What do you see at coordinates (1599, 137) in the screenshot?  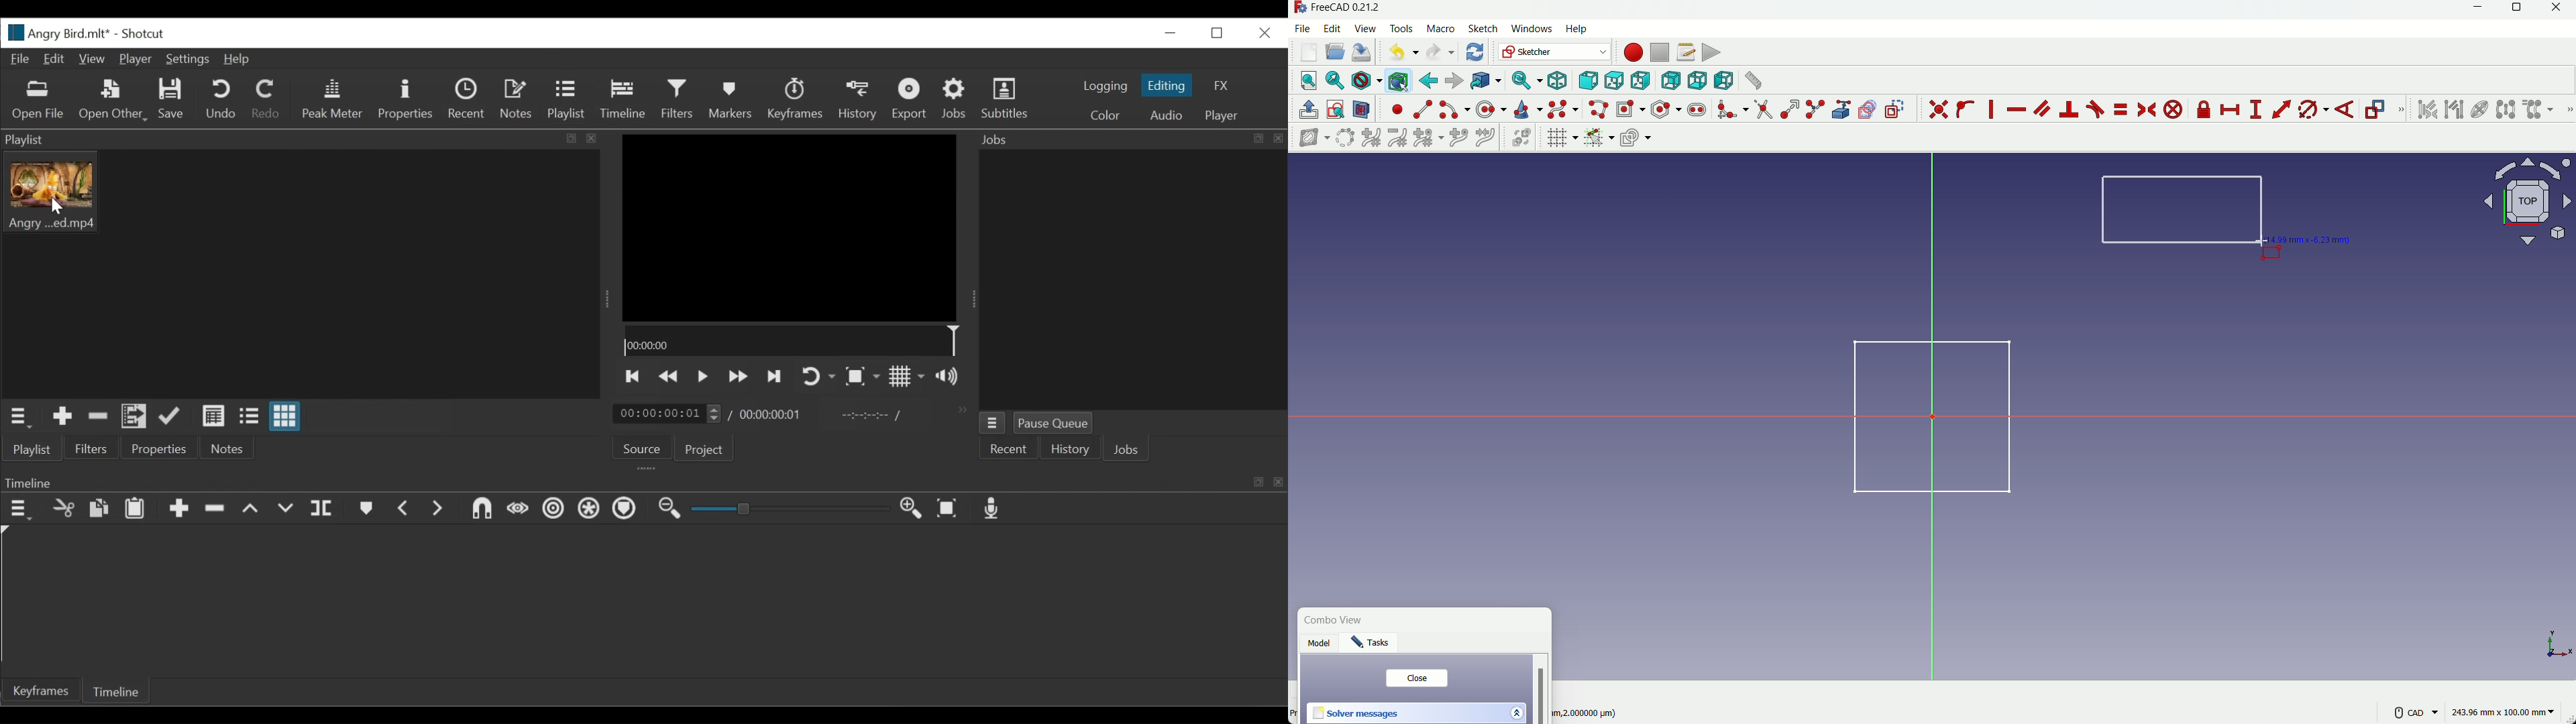 I see `toggle snap` at bounding box center [1599, 137].